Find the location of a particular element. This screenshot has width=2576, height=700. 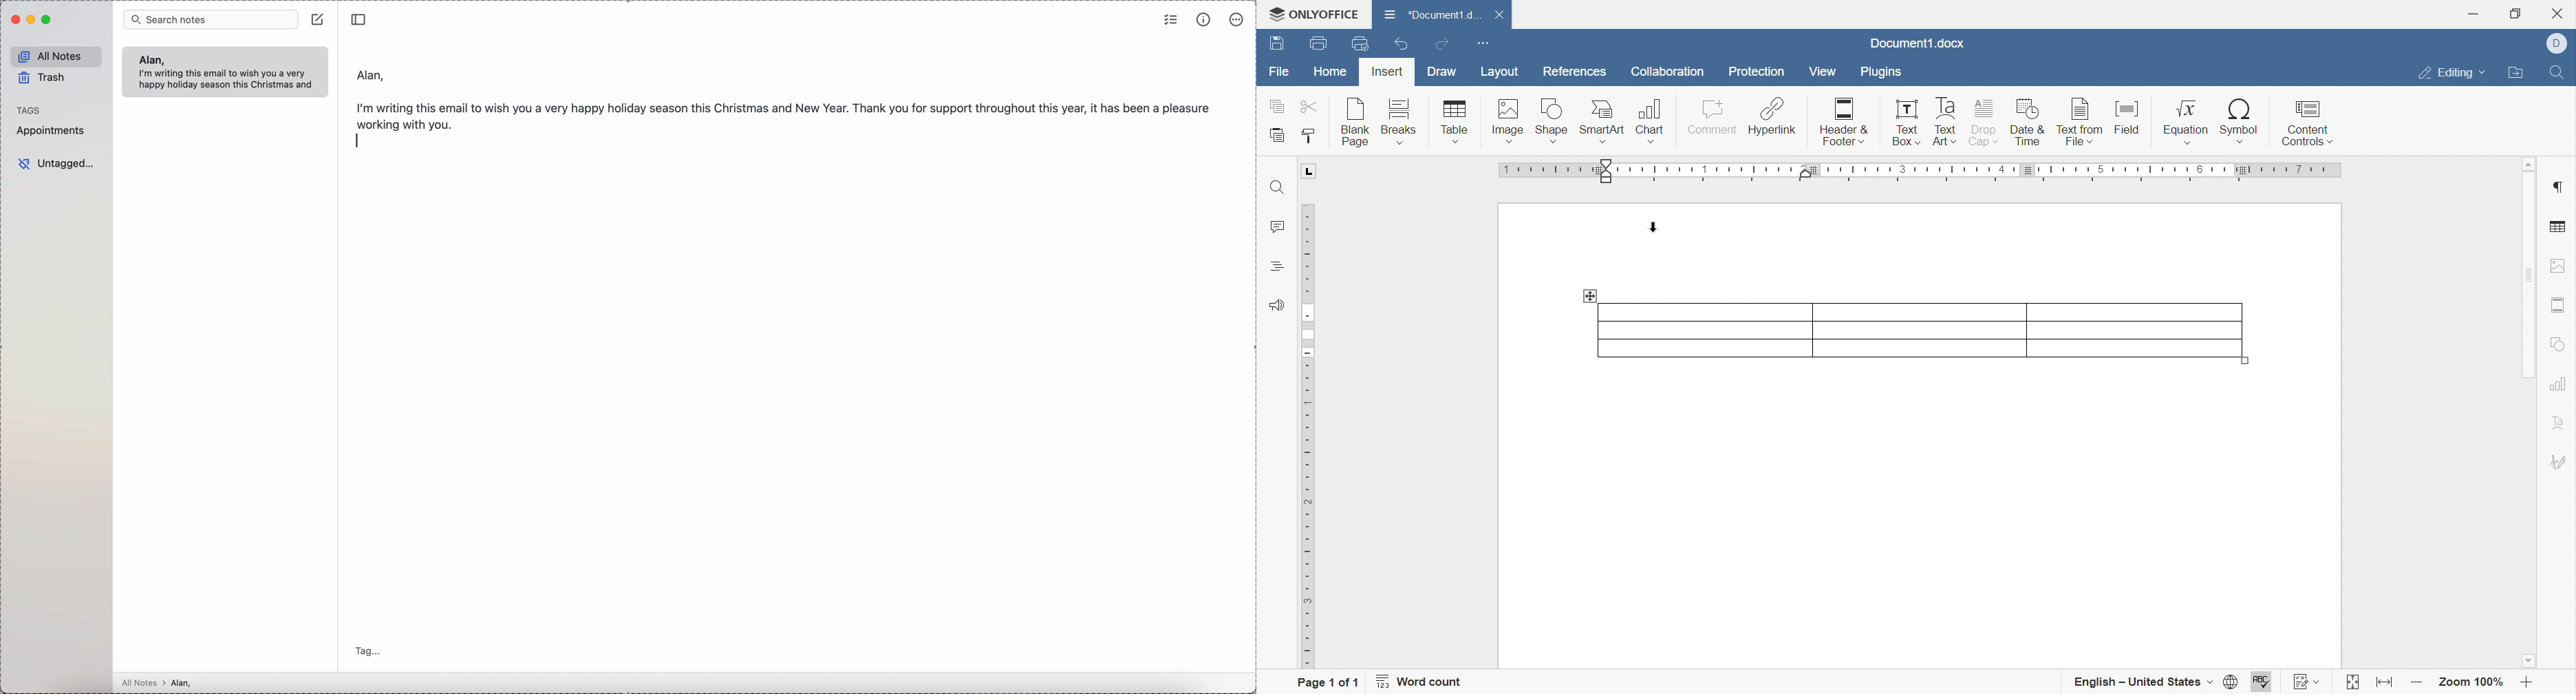

Ruler is located at coordinates (1309, 413).